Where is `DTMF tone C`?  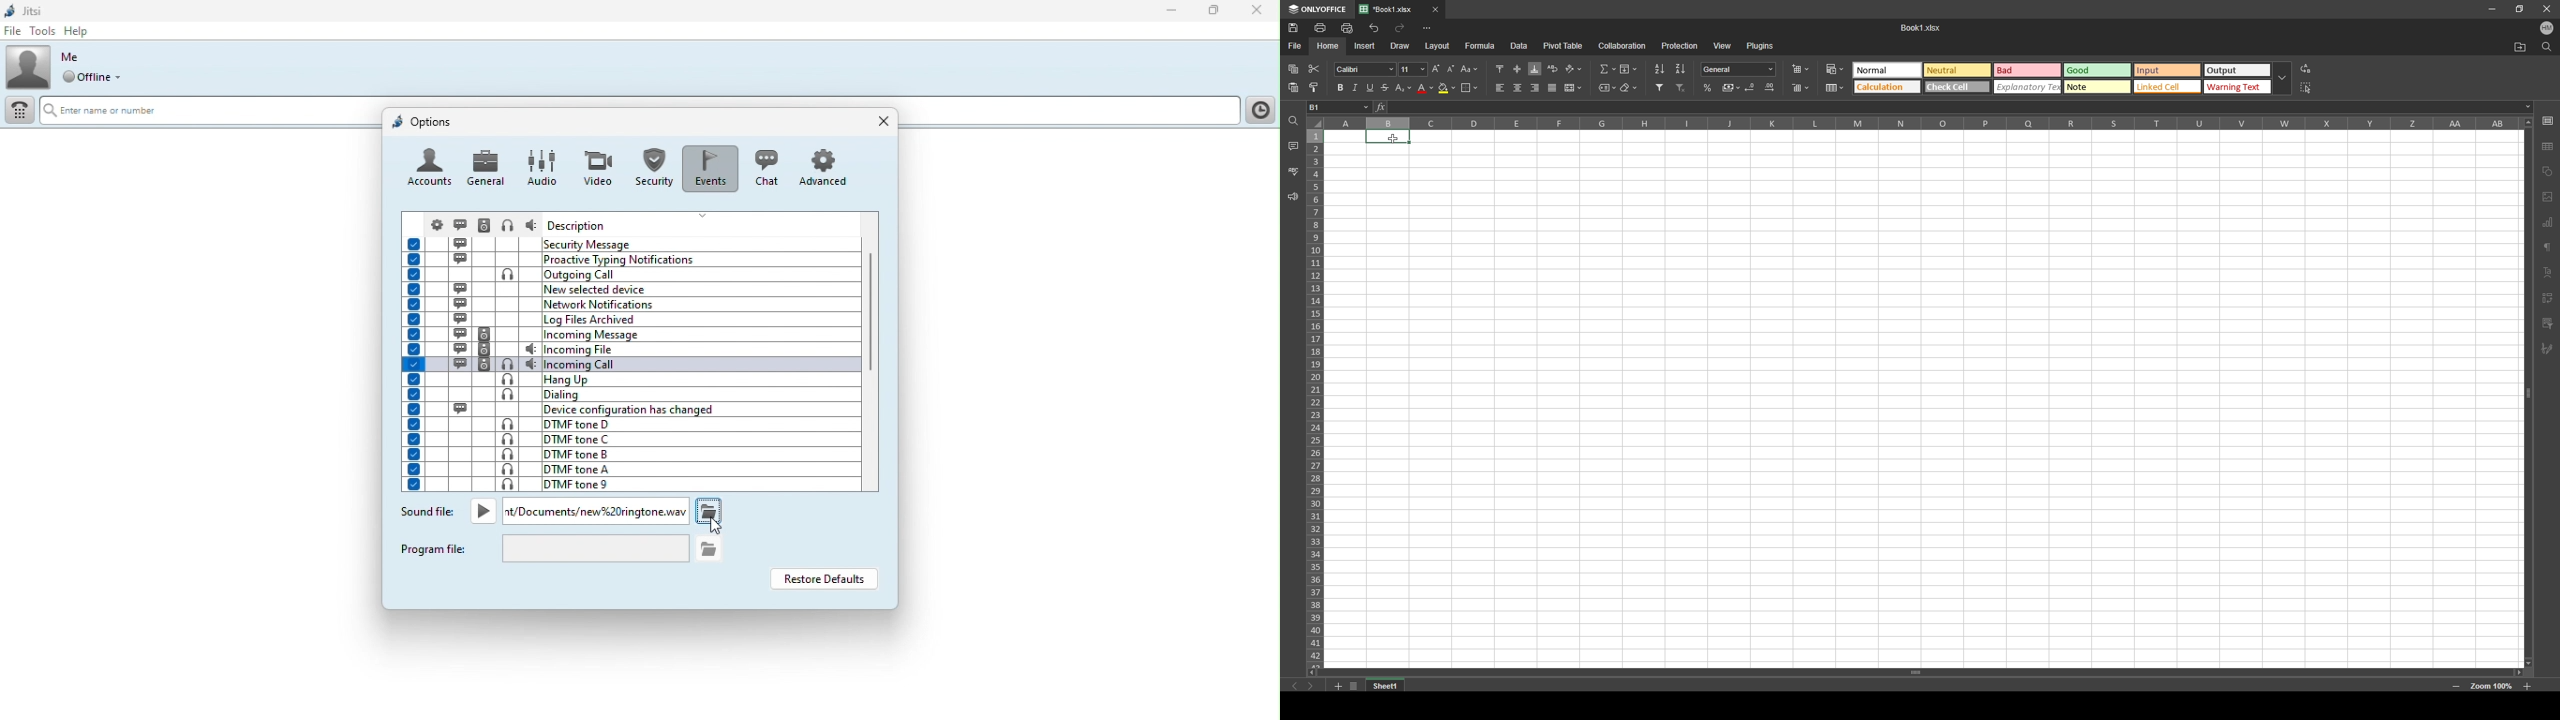
DTMF tone C is located at coordinates (625, 439).